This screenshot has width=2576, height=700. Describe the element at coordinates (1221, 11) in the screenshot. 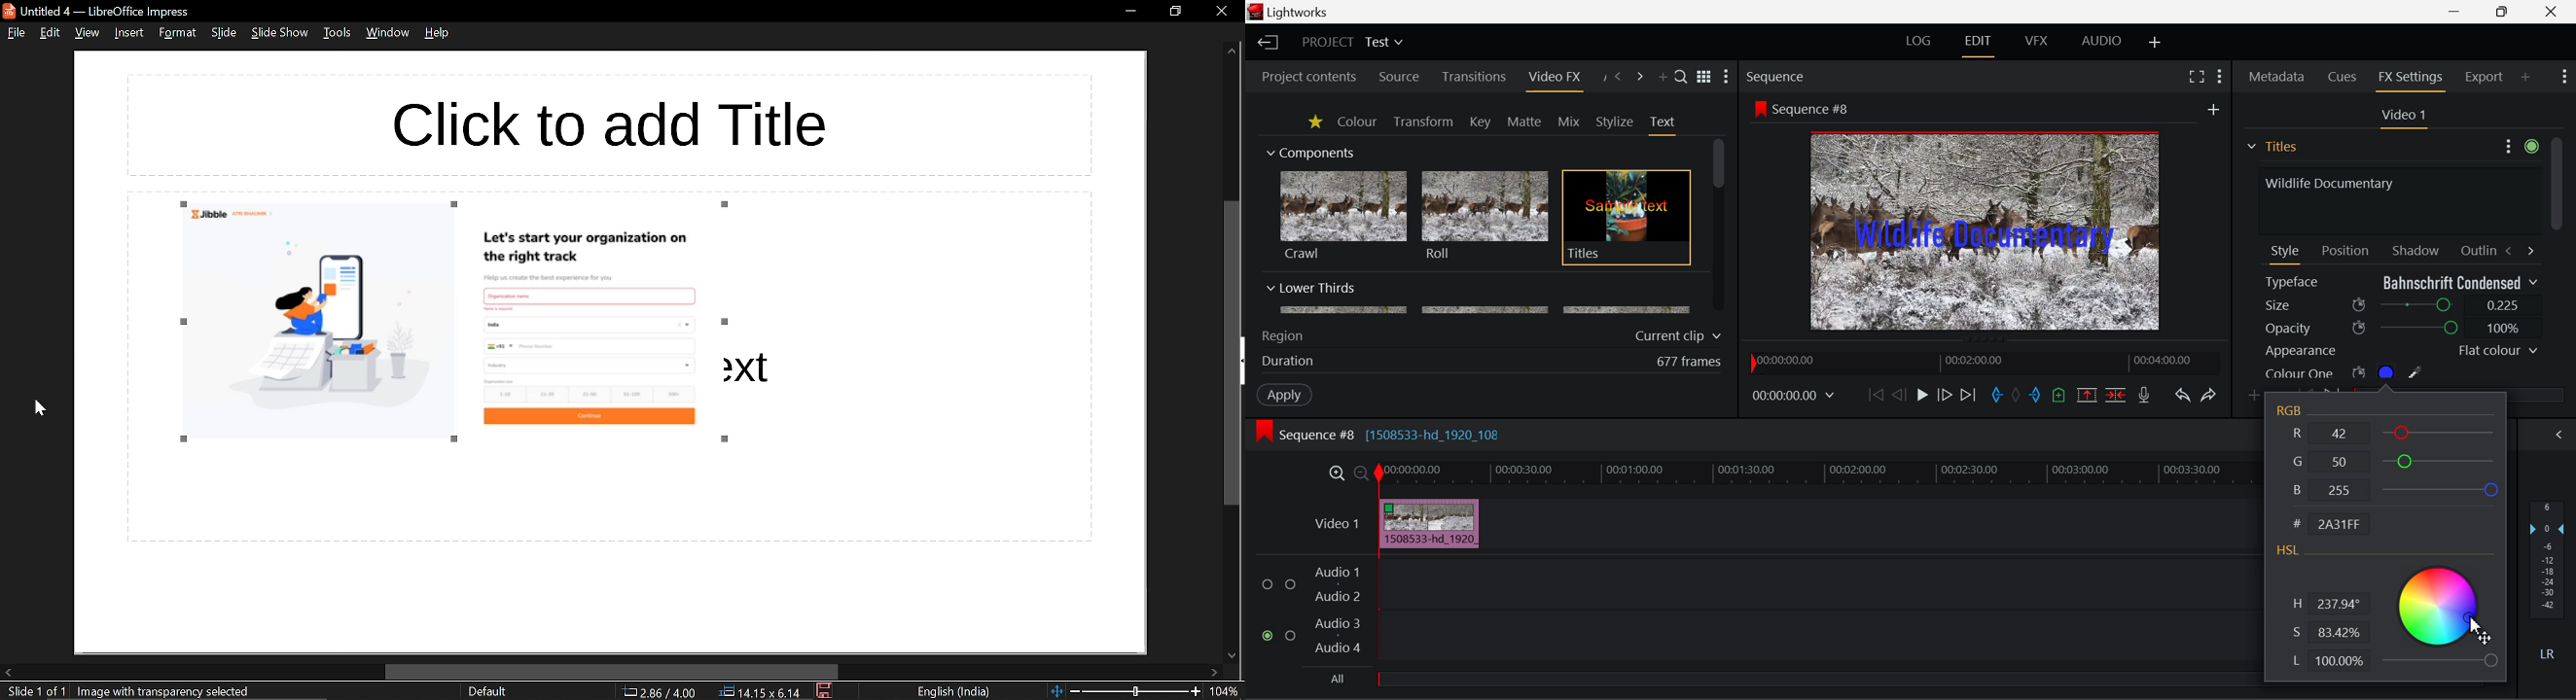

I see `close` at that location.